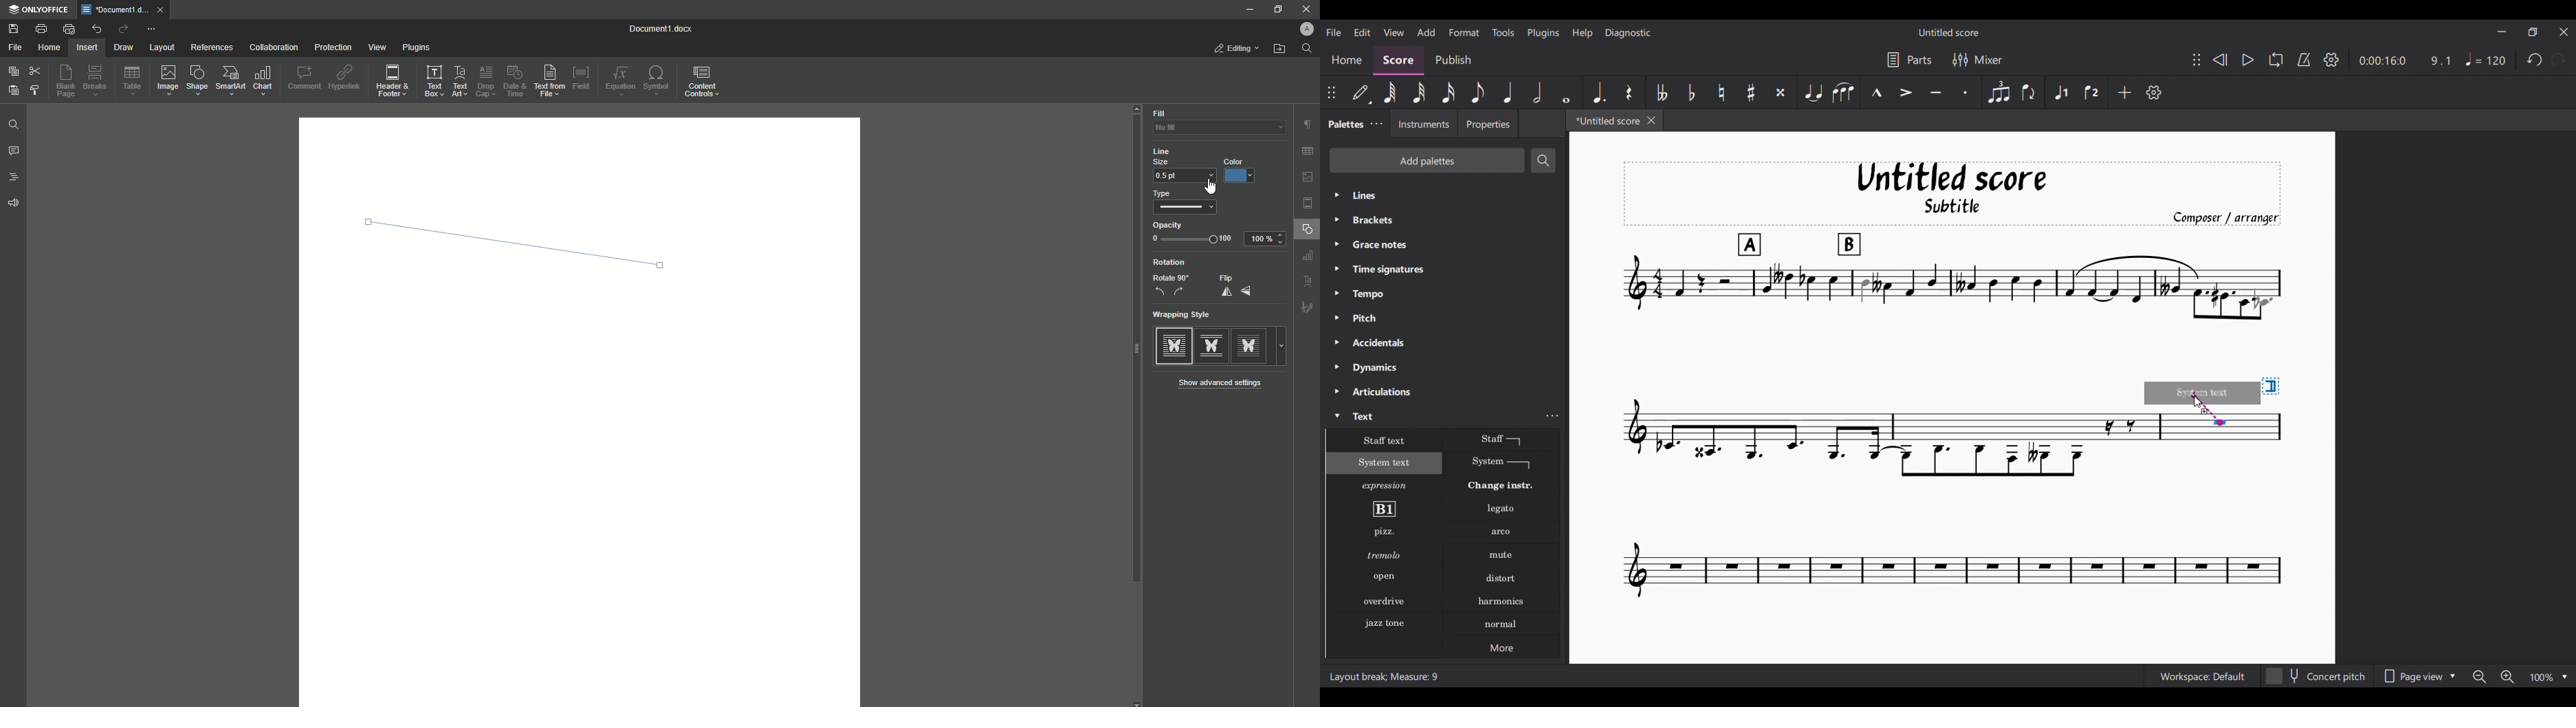  What do you see at coordinates (1582, 33) in the screenshot?
I see `Help menu` at bounding box center [1582, 33].